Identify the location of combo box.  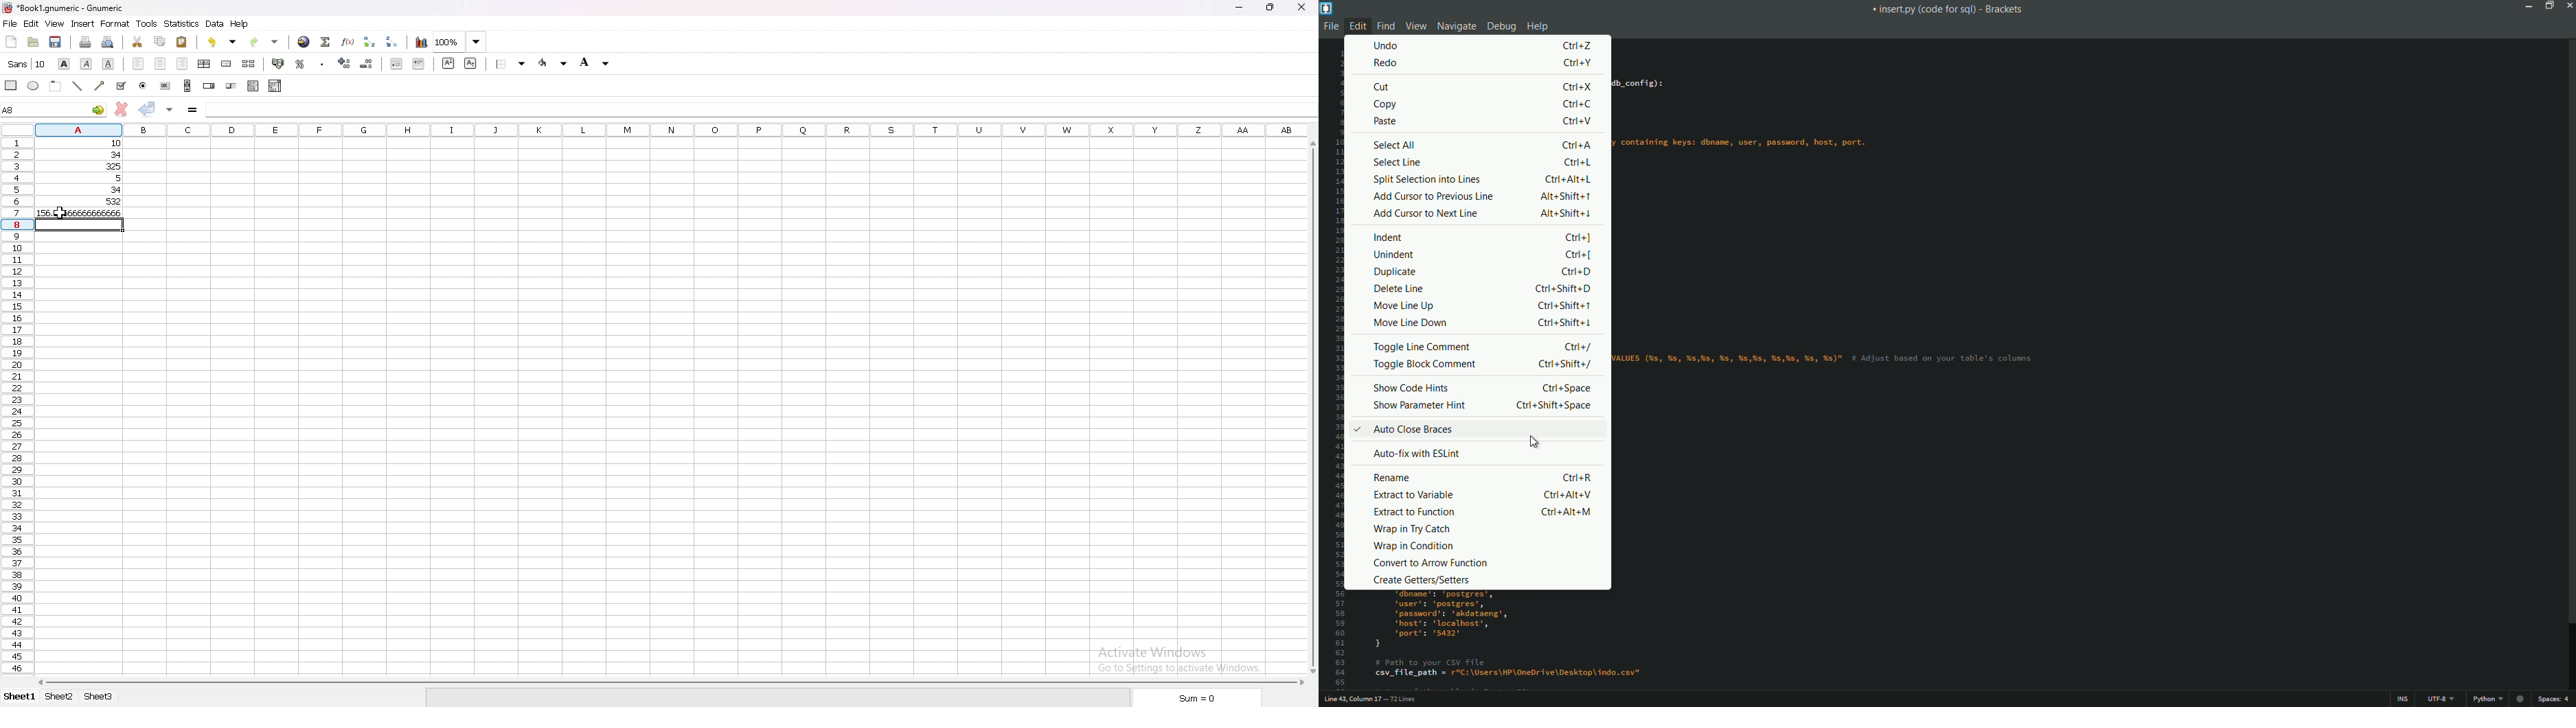
(275, 84).